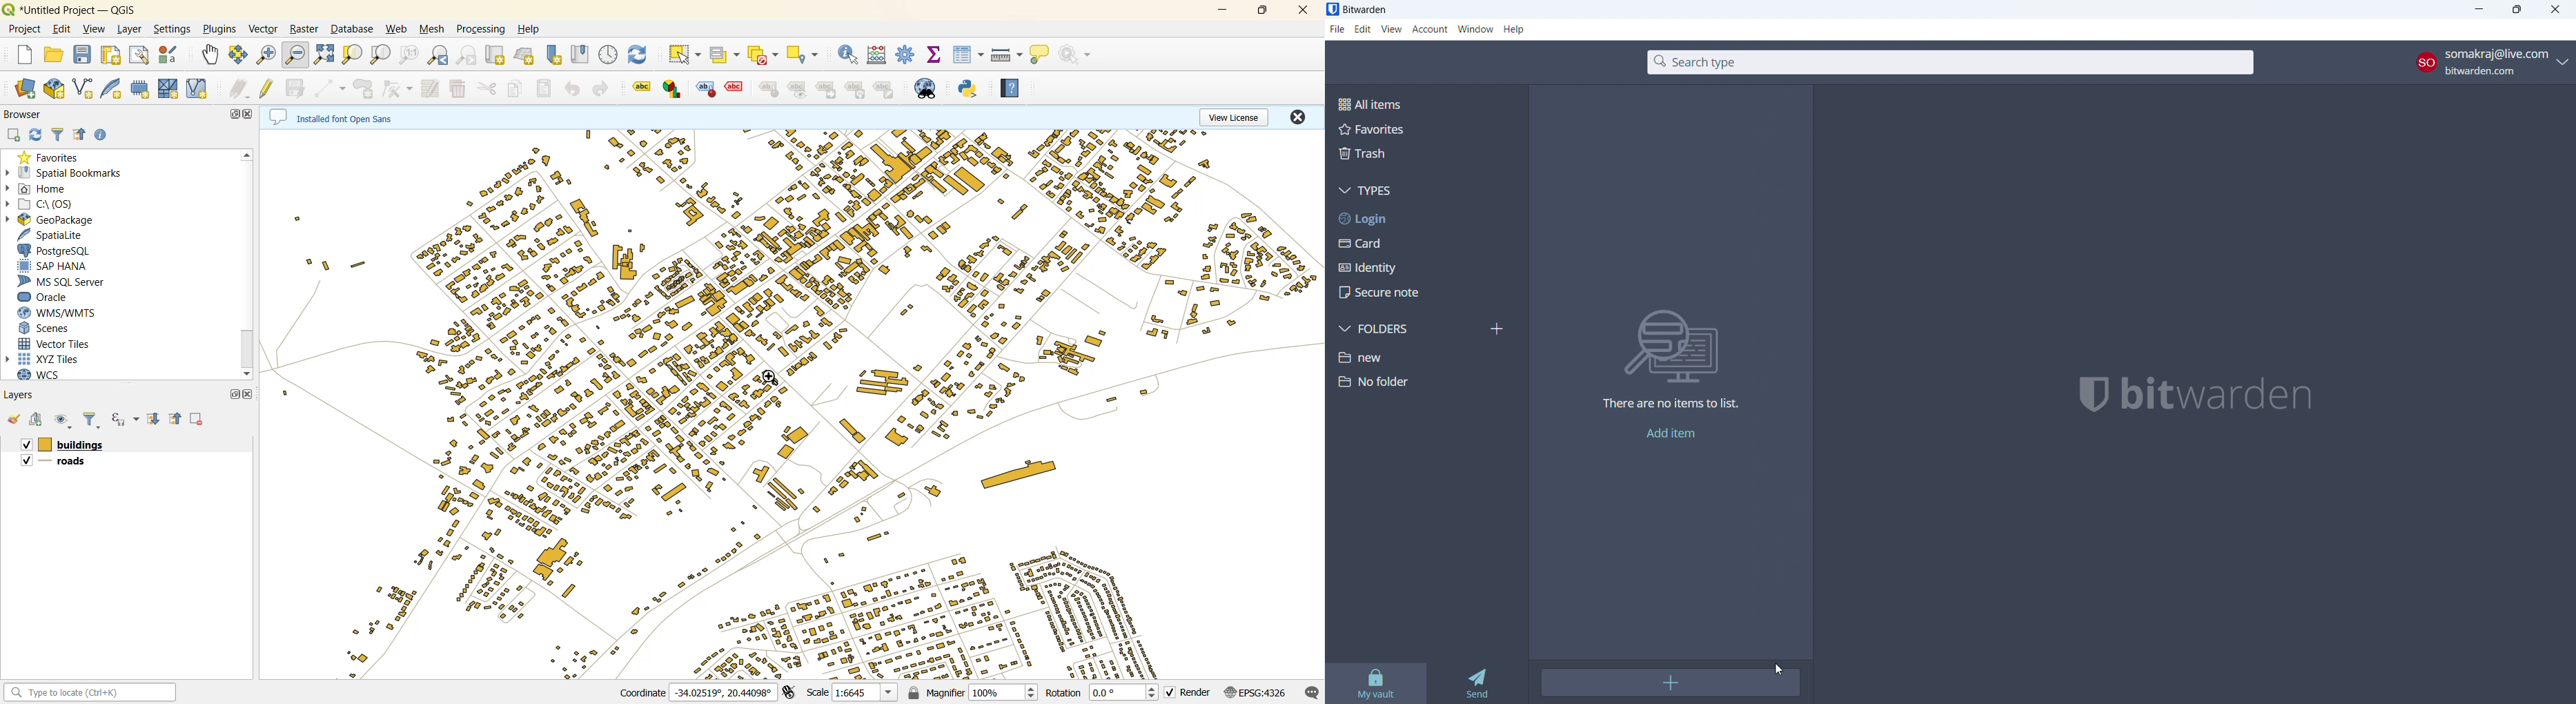 Image resolution: width=2576 pixels, height=728 pixels. What do you see at coordinates (1425, 153) in the screenshot?
I see `trash` at bounding box center [1425, 153].